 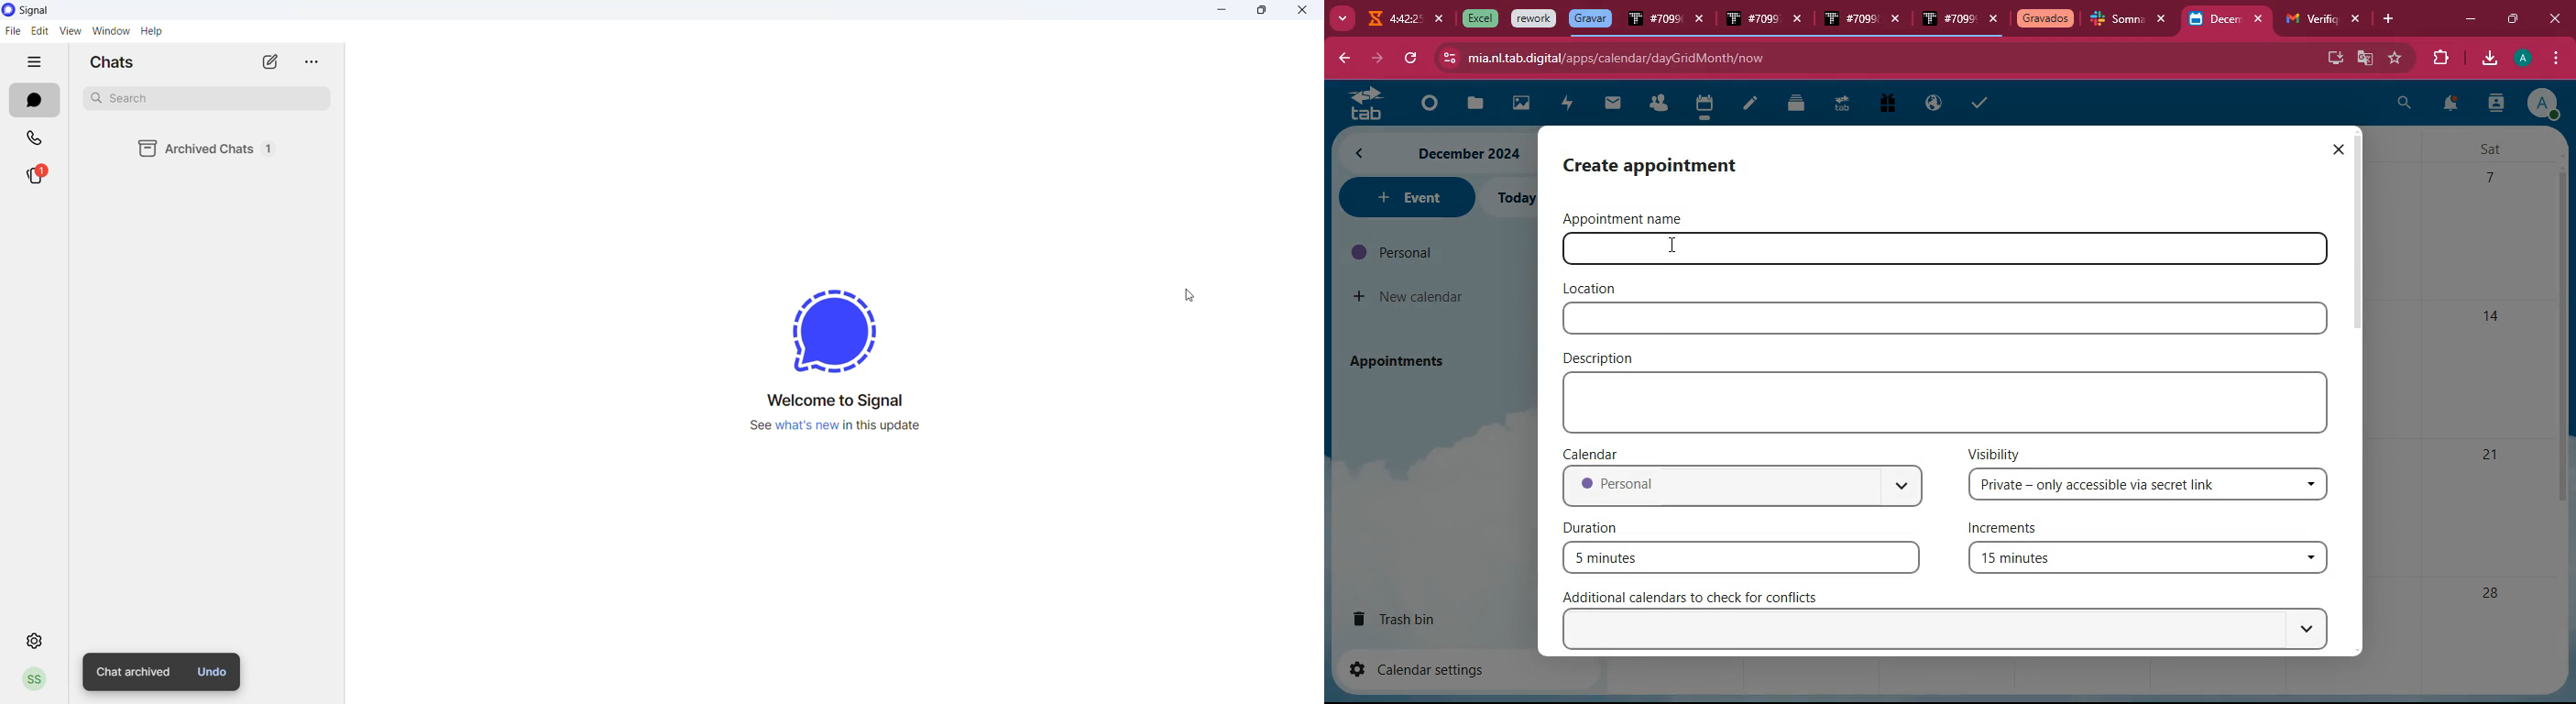 What do you see at coordinates (2145, 560) in the screenshot?
I see `15 minutes` at bounding box center [2145, 560].